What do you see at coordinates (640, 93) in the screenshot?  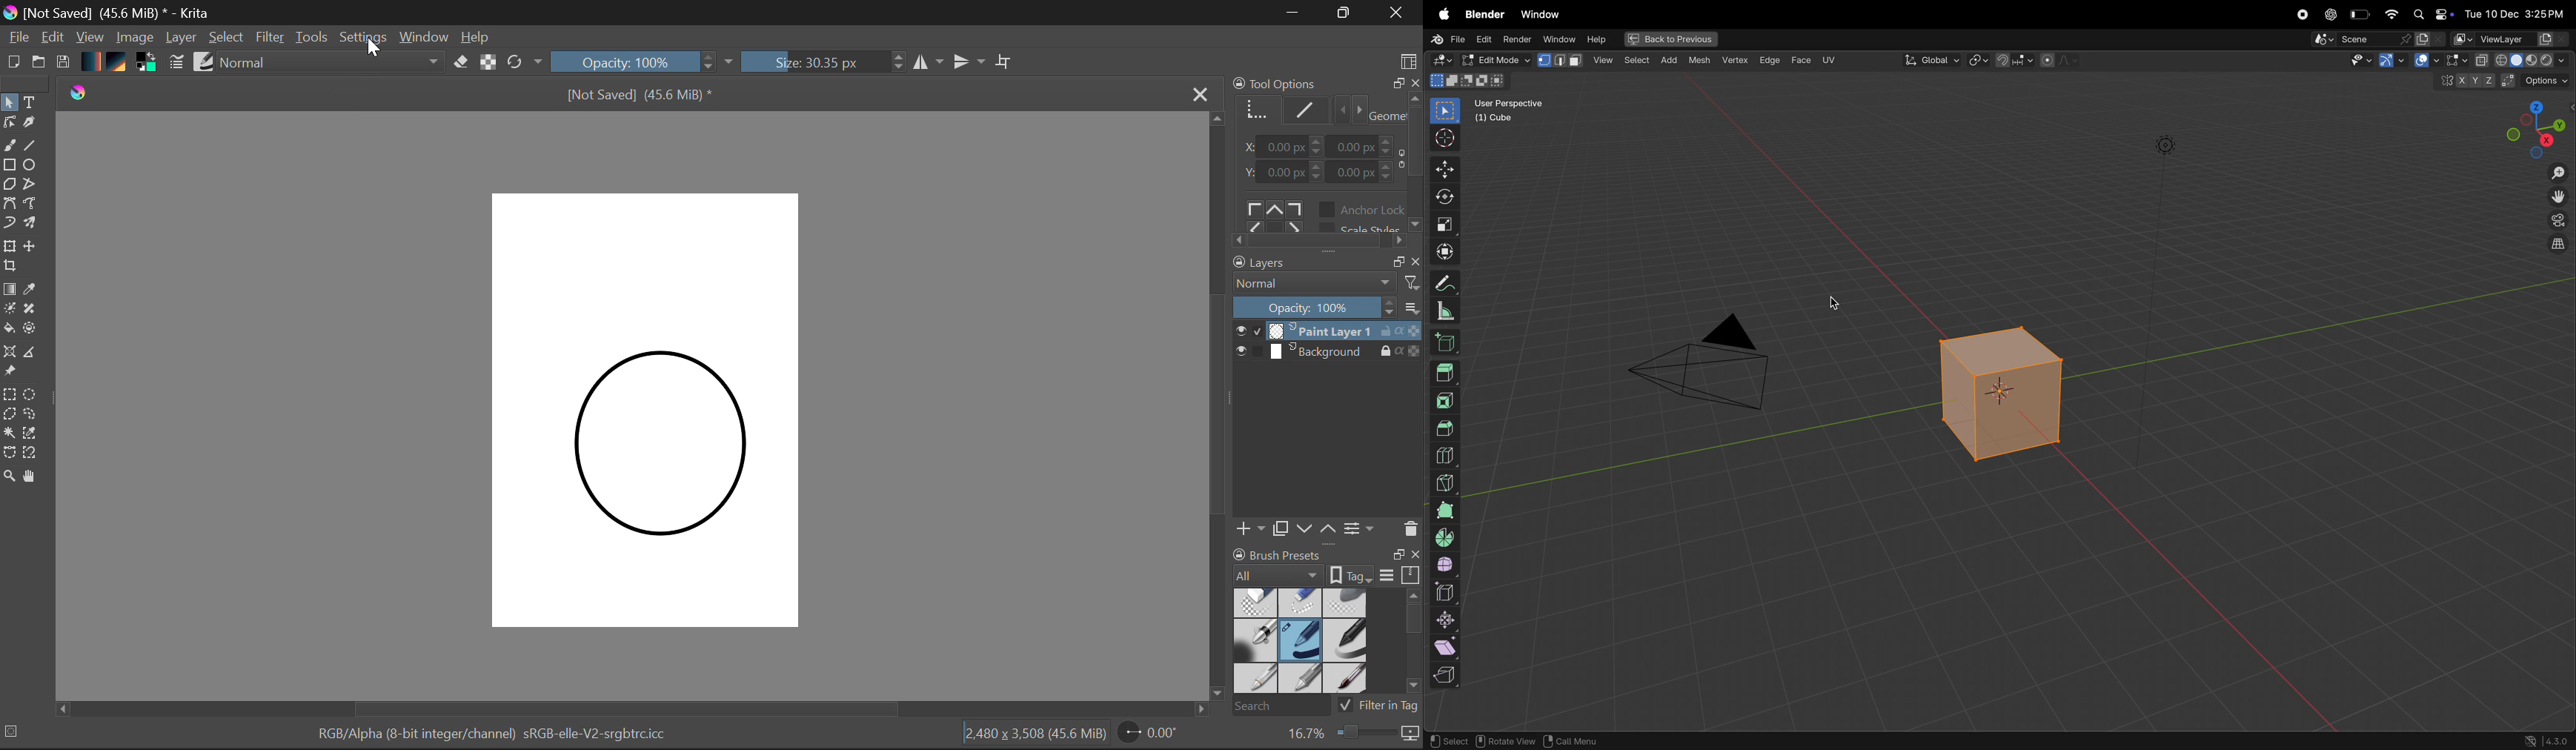 I see `File Name & Size` at bounding box center [640, 93].